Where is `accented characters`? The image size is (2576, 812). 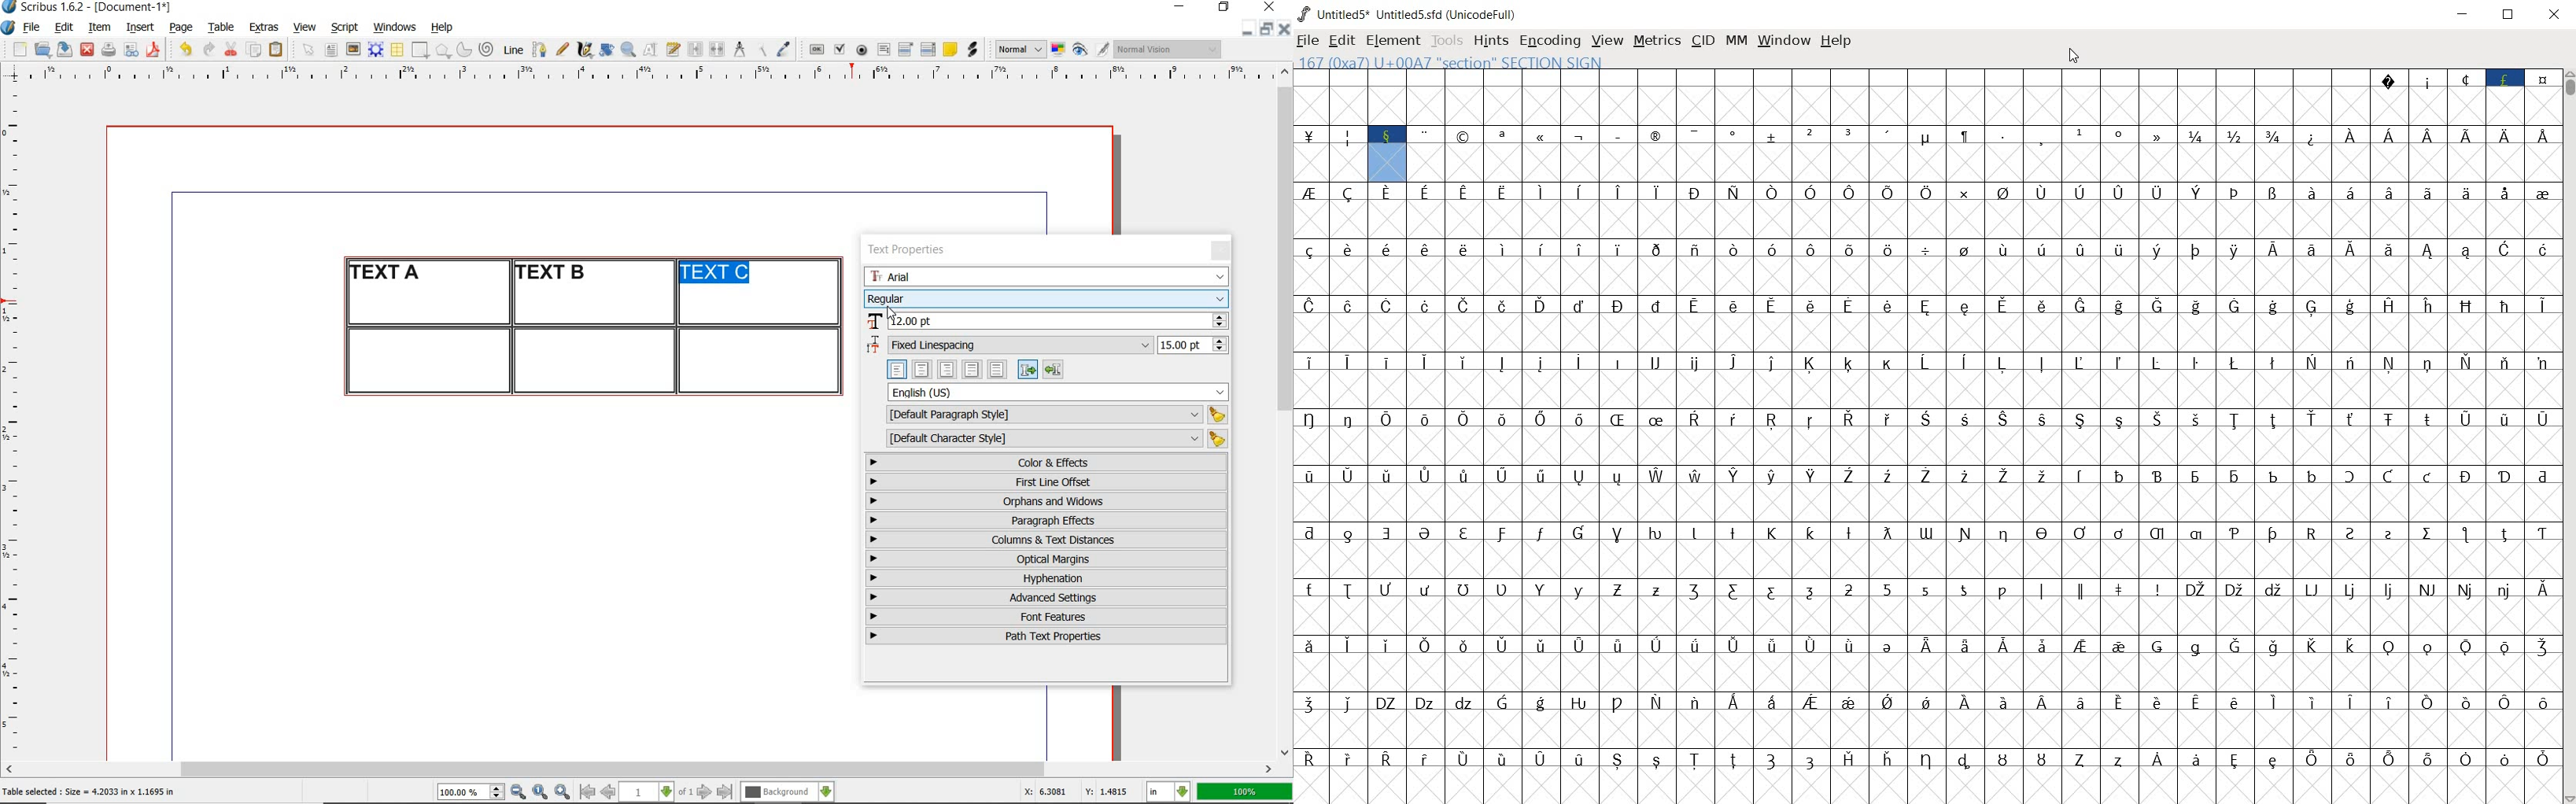 accented characters is located at coordinates (2117, 494).